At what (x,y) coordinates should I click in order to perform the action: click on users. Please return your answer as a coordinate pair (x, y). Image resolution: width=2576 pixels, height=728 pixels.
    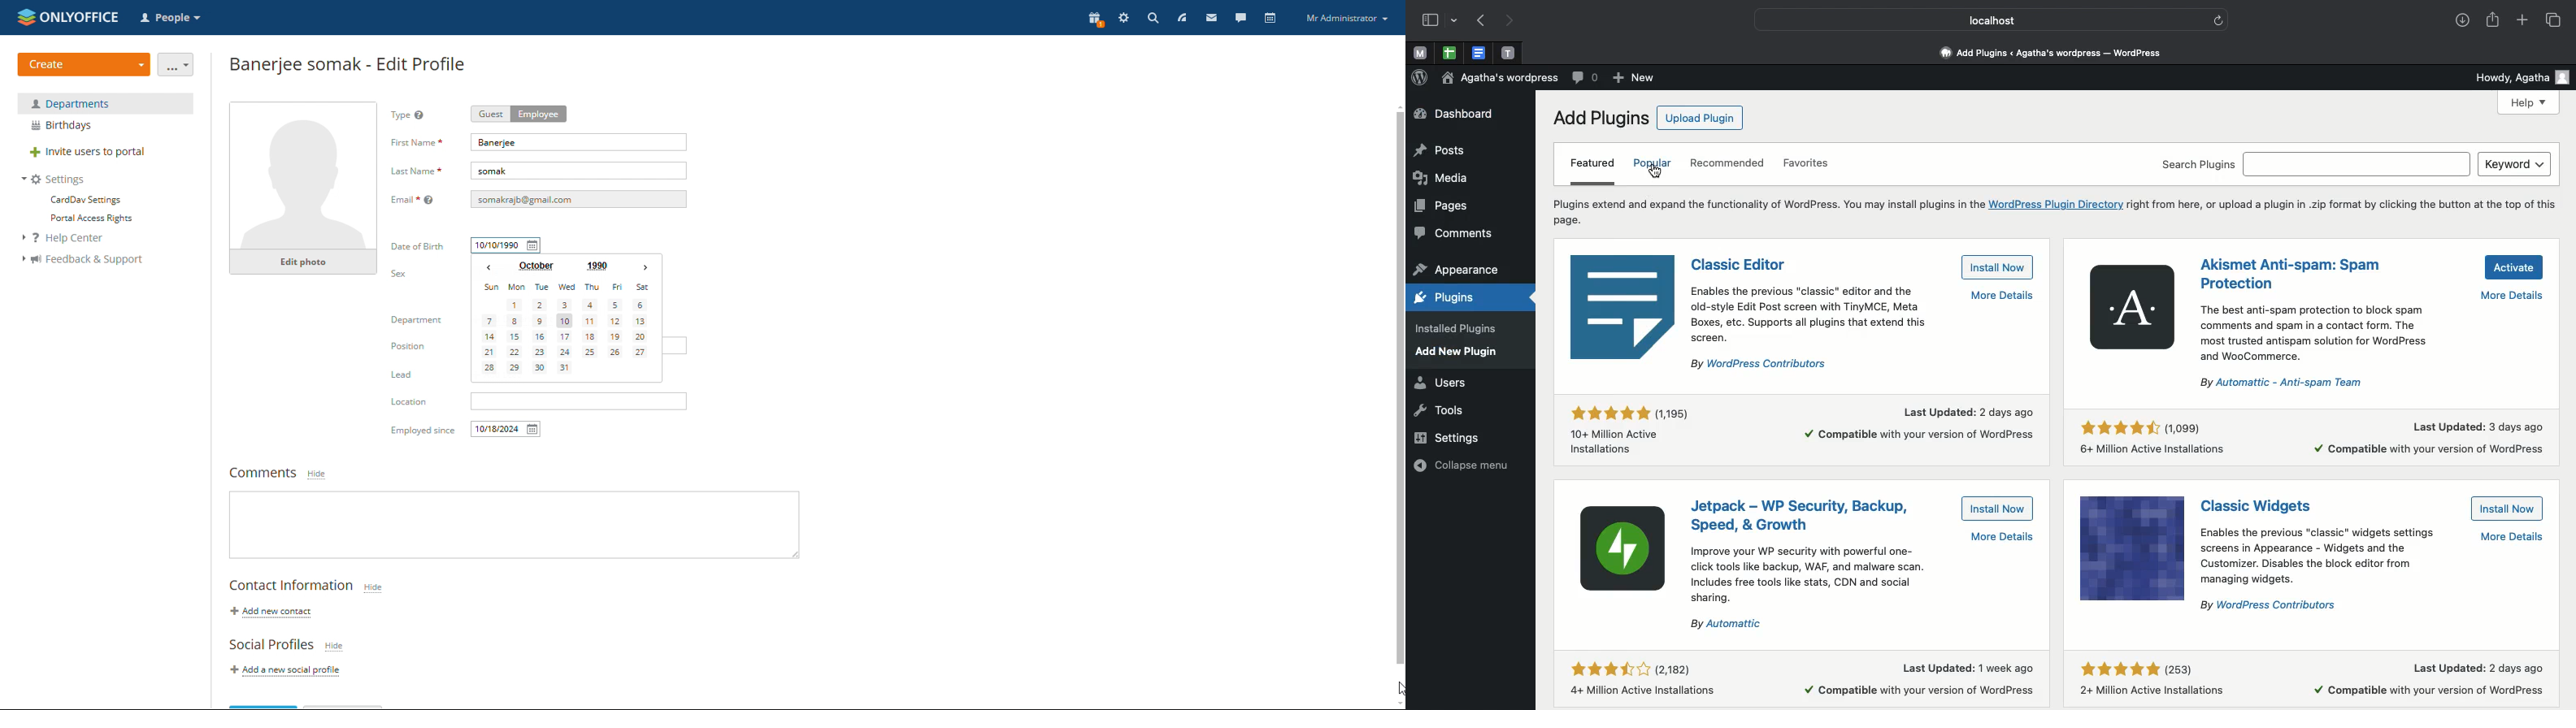
    Looking at the image, I should click on (1442, 383).